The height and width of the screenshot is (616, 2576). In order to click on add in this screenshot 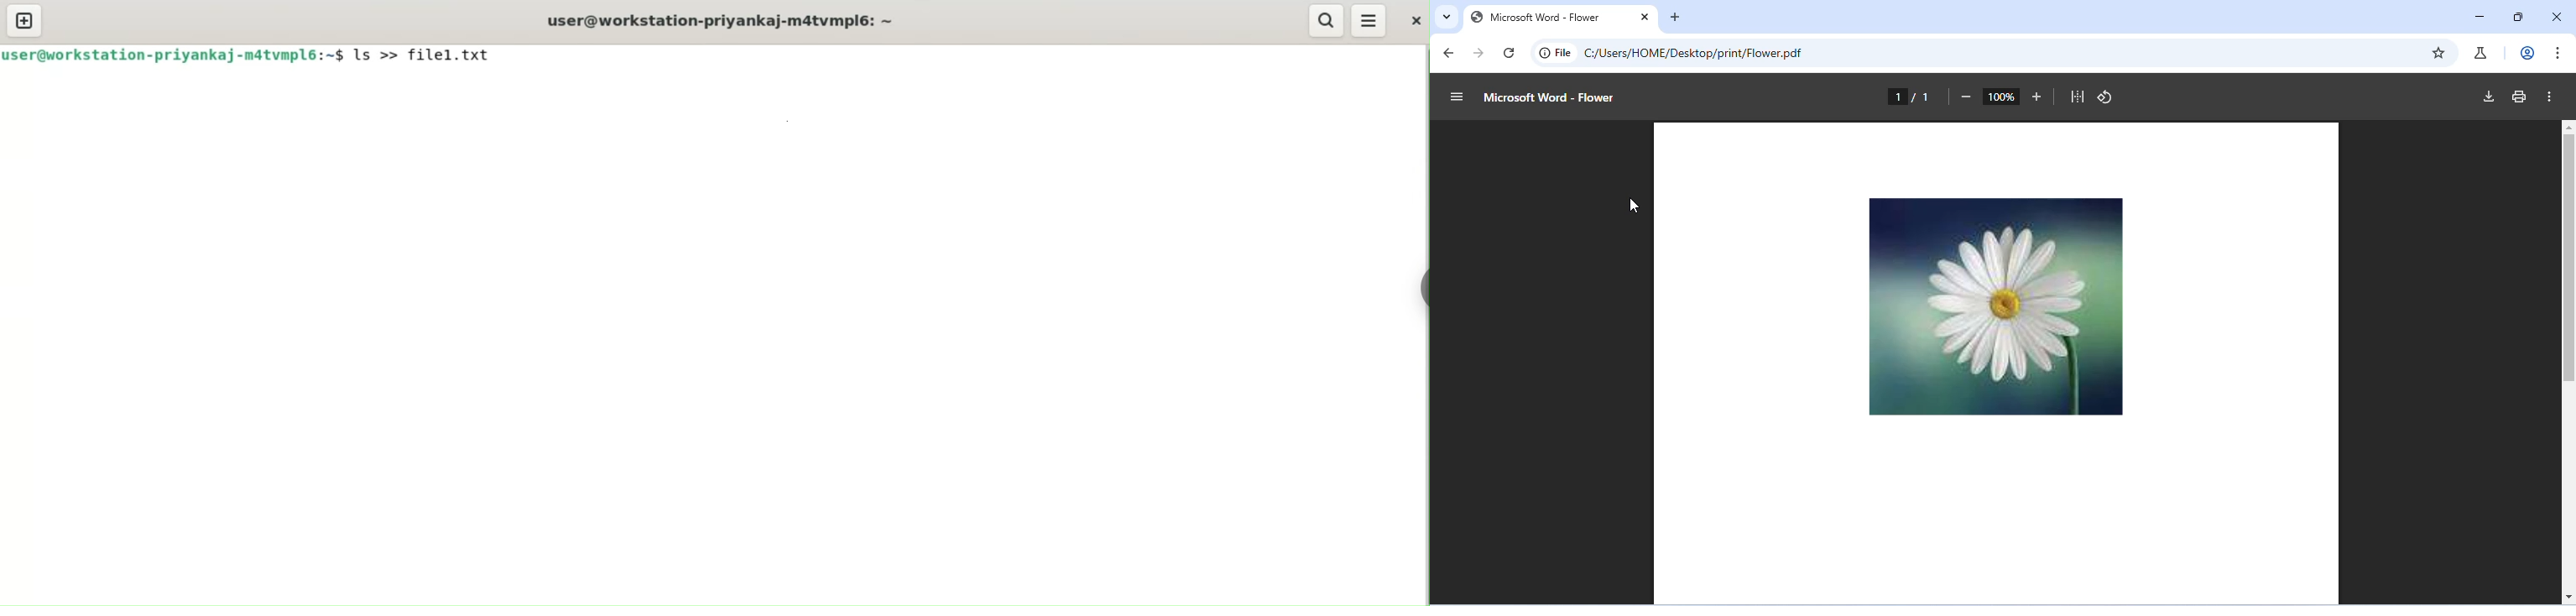, I will do `click(1676, 18)`.